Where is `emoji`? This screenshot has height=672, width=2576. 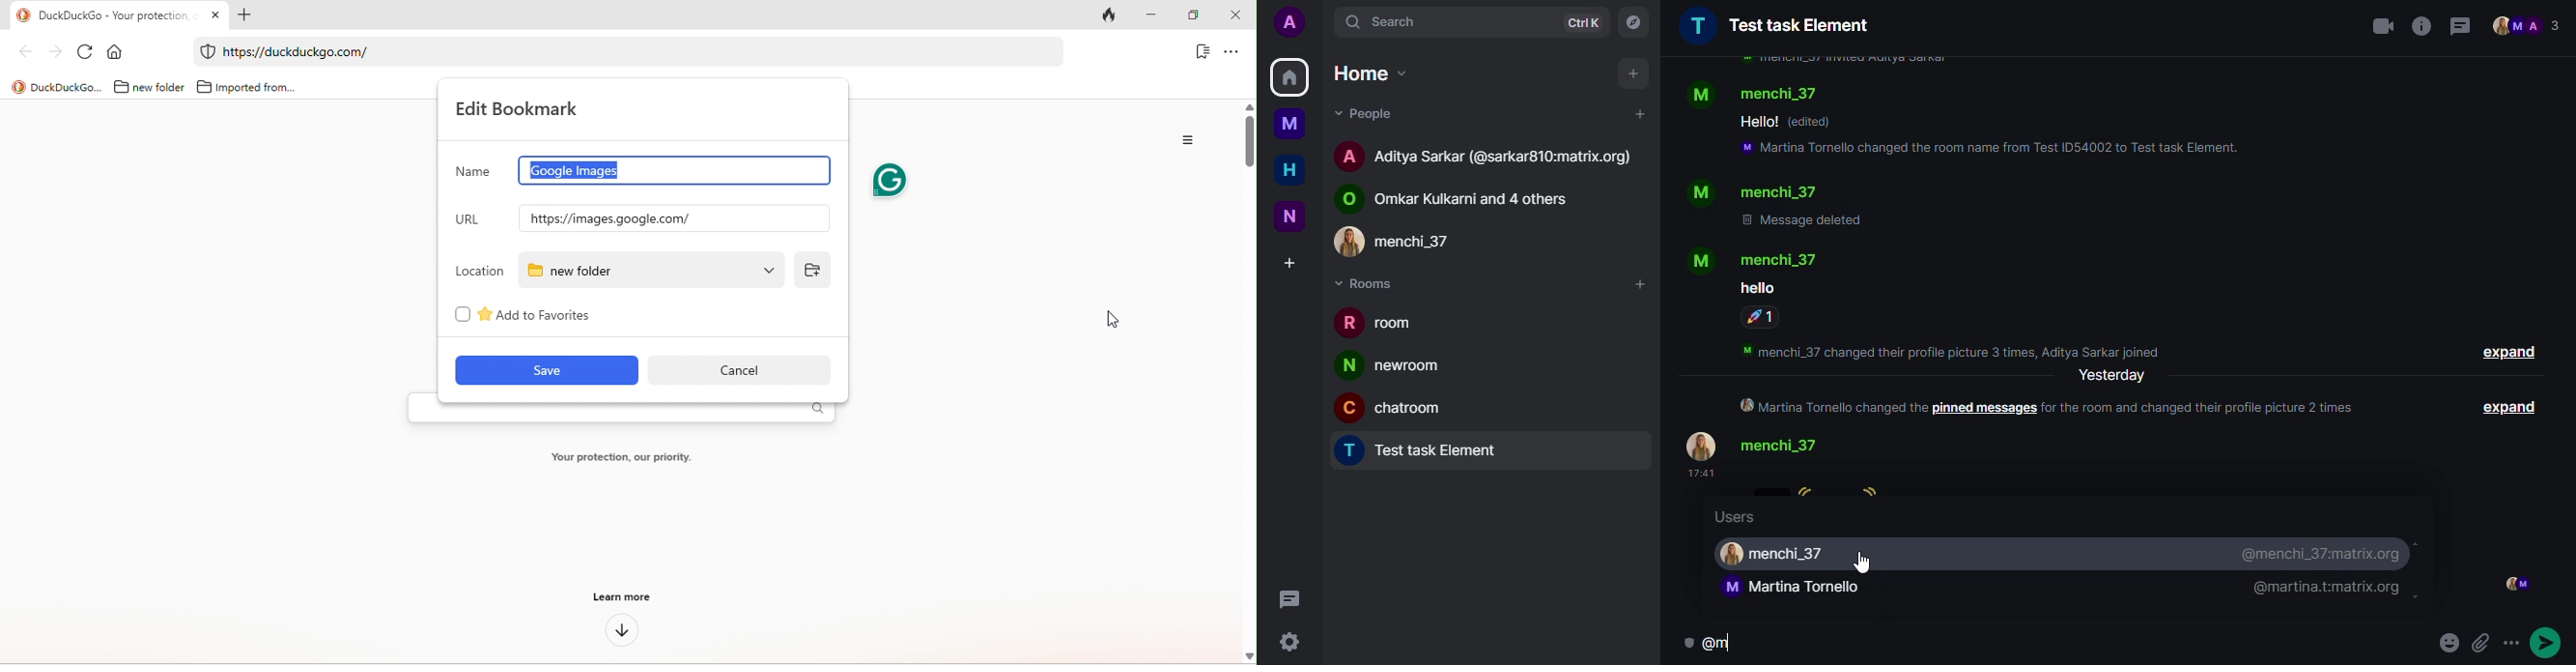
emoji is located at coordinates (2482, 641).